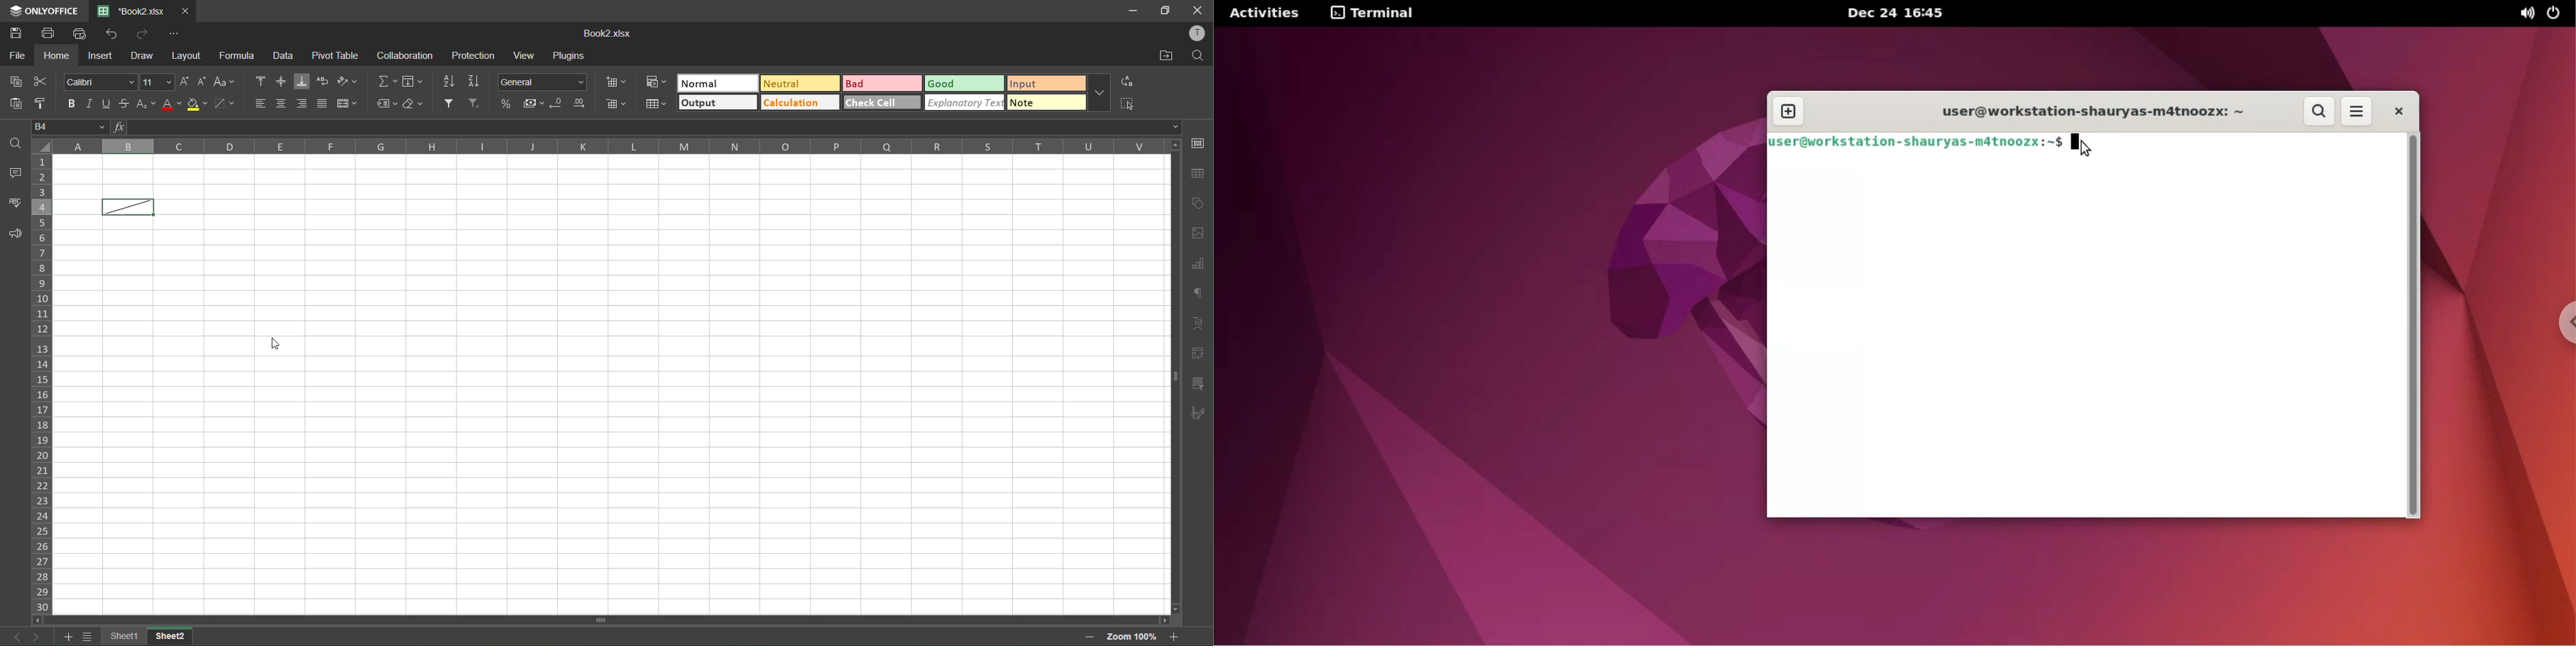  What do you see at coordinates (1200, 231) in the screenshot?
I see `images` at bounding box center [1200, 231].